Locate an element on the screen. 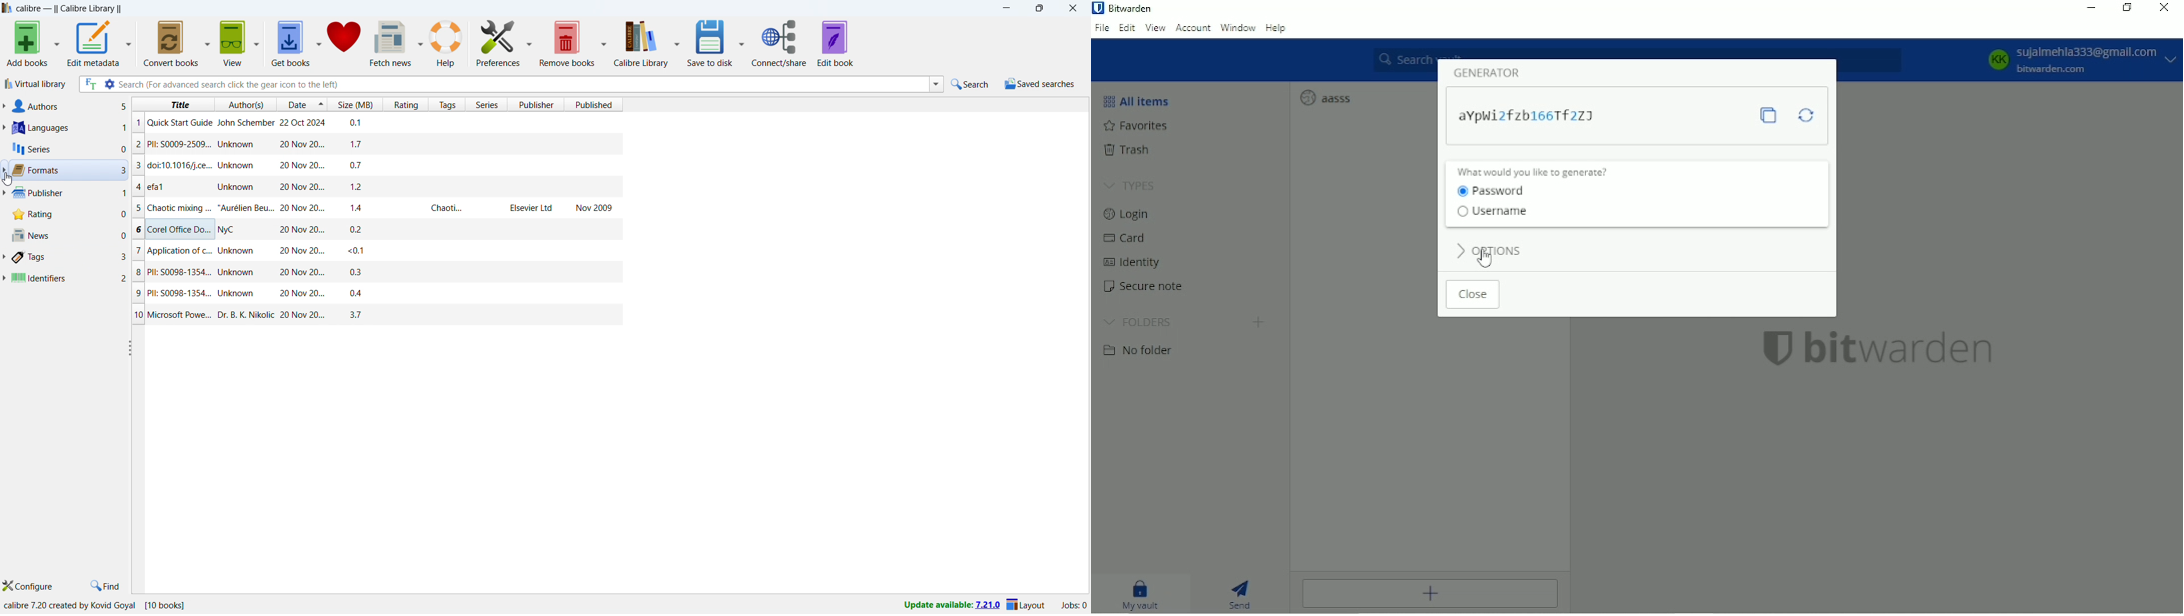 Image resolution: width=2184 pixels, height=616 pixels. layout is located at coordinates (1026, 604).